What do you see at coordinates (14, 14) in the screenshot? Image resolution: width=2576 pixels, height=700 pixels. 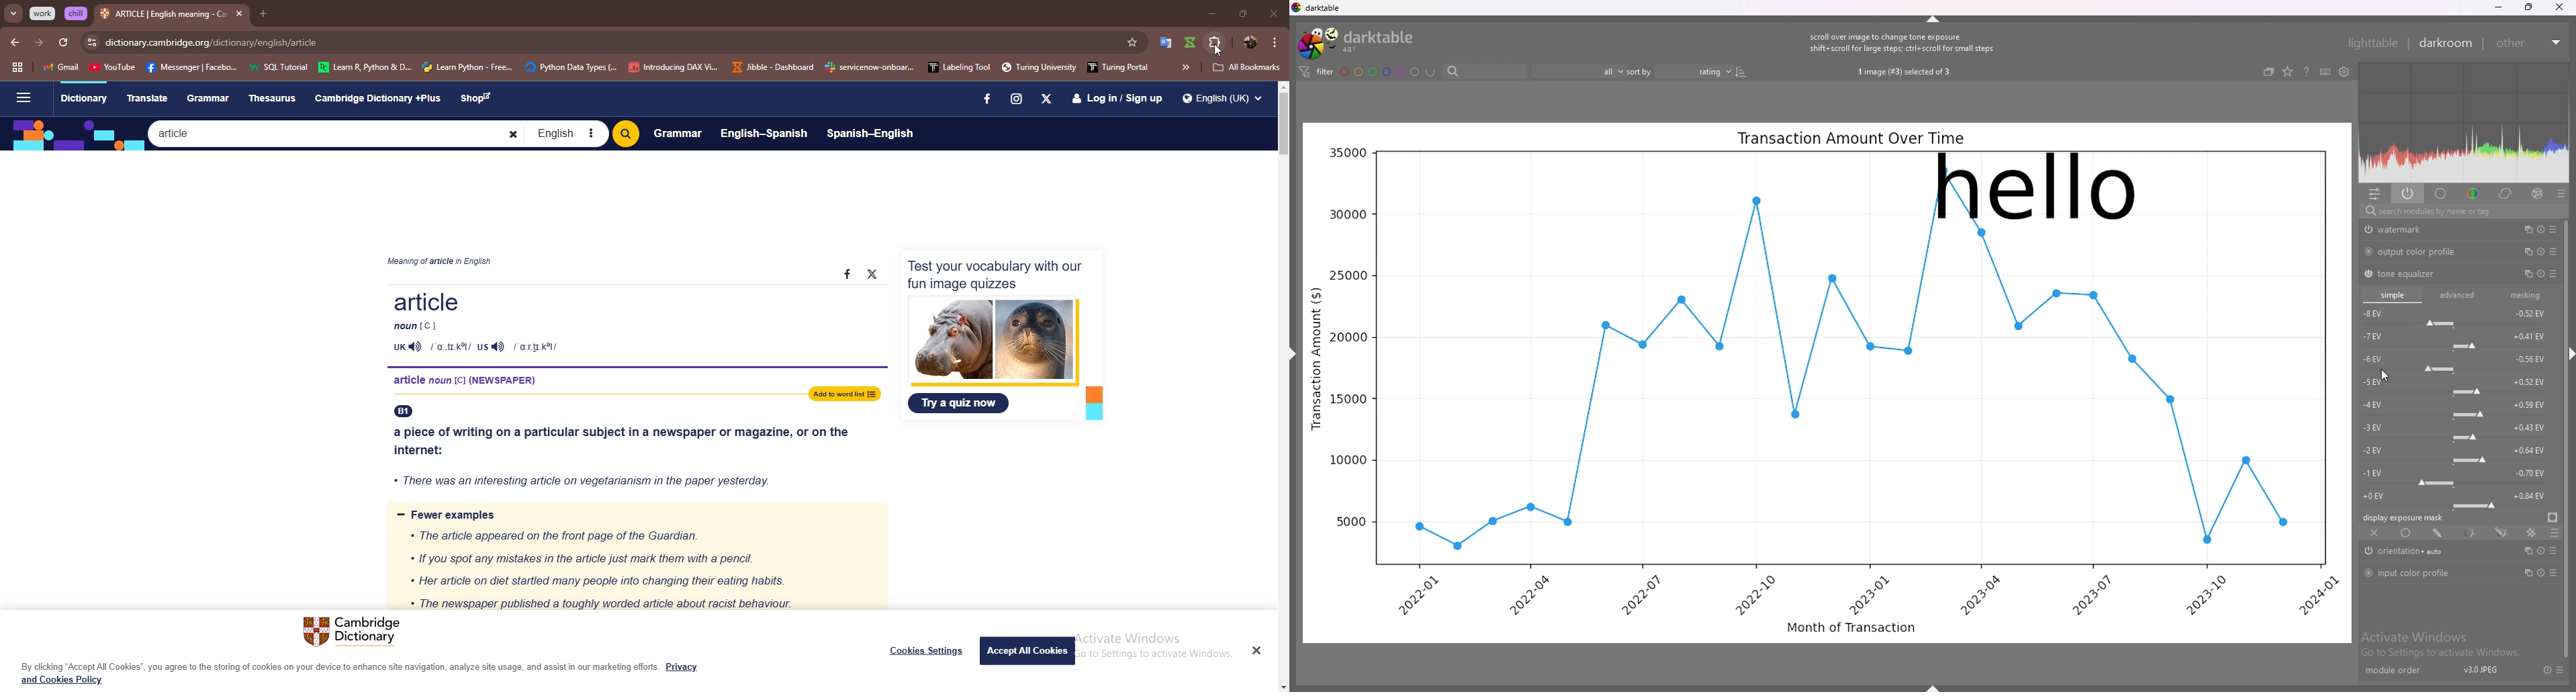 I see `search tabs` at bounding box center [14, 14].